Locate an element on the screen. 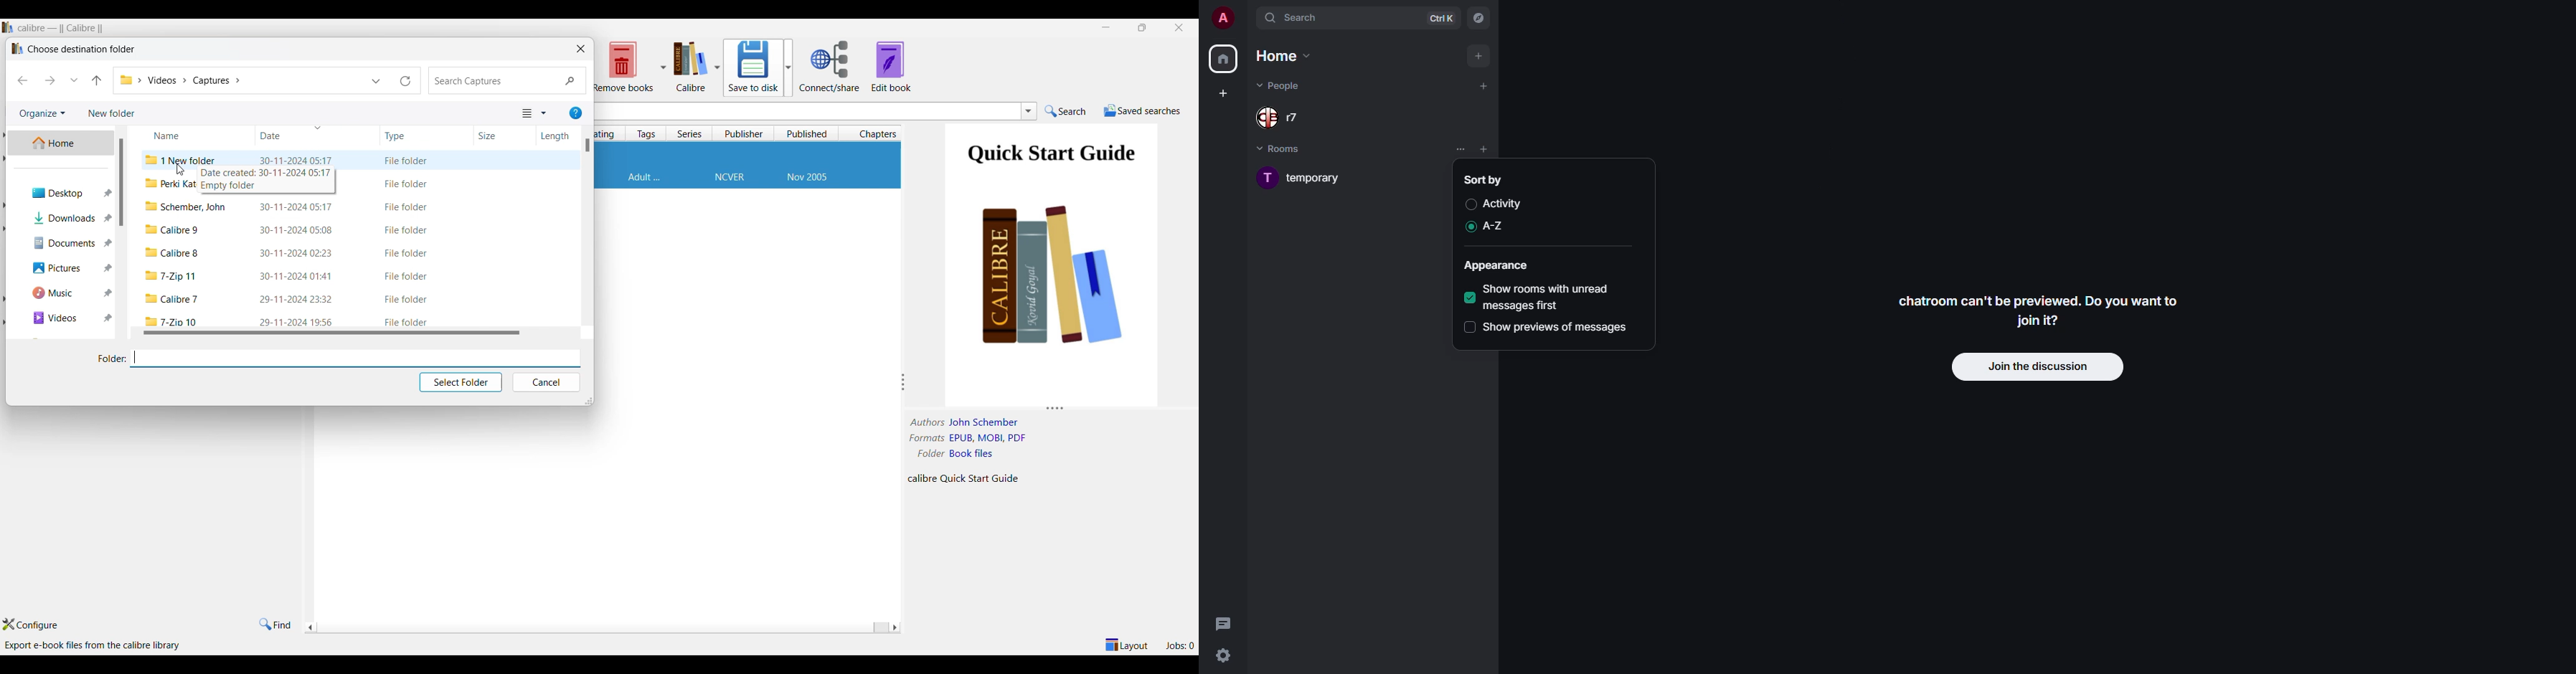 This screenshot has width=2576, height=700. Vertical scroll bar is located at coordinates (127, 182).